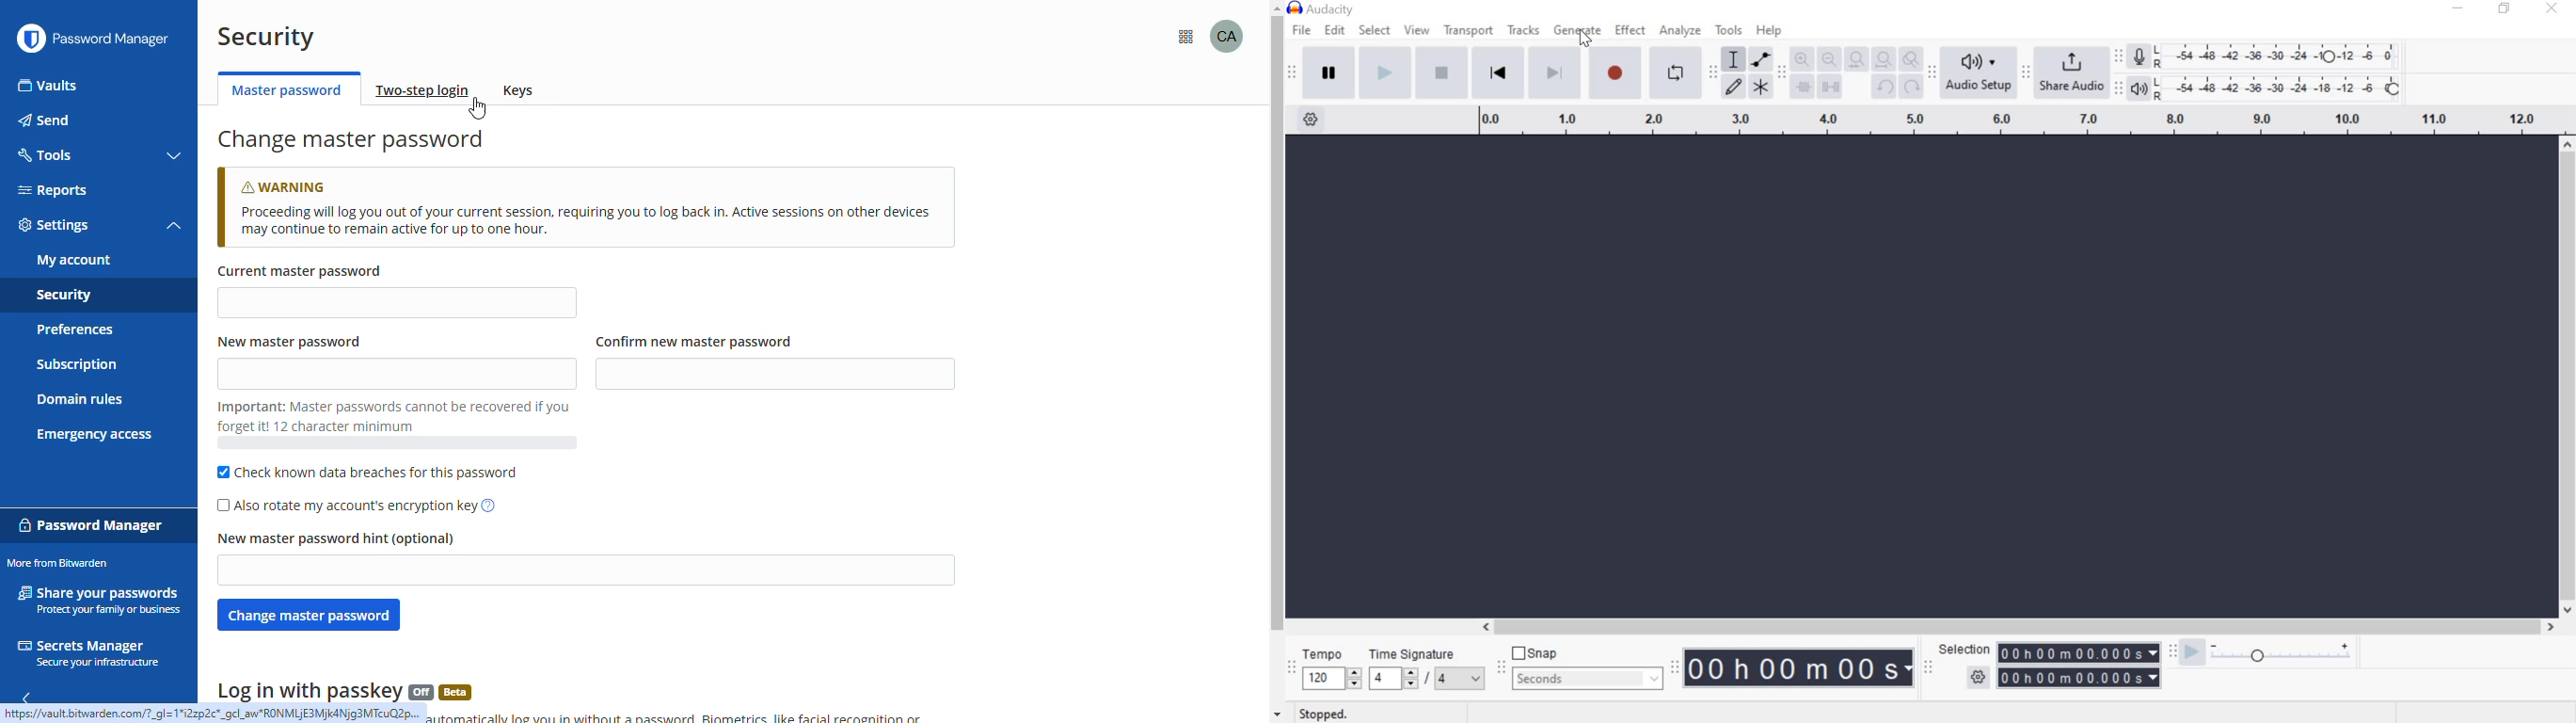 The height and width of the screenshot is (728, 2576). I want to click on Audio setup toolbar, so click(1931, 72).